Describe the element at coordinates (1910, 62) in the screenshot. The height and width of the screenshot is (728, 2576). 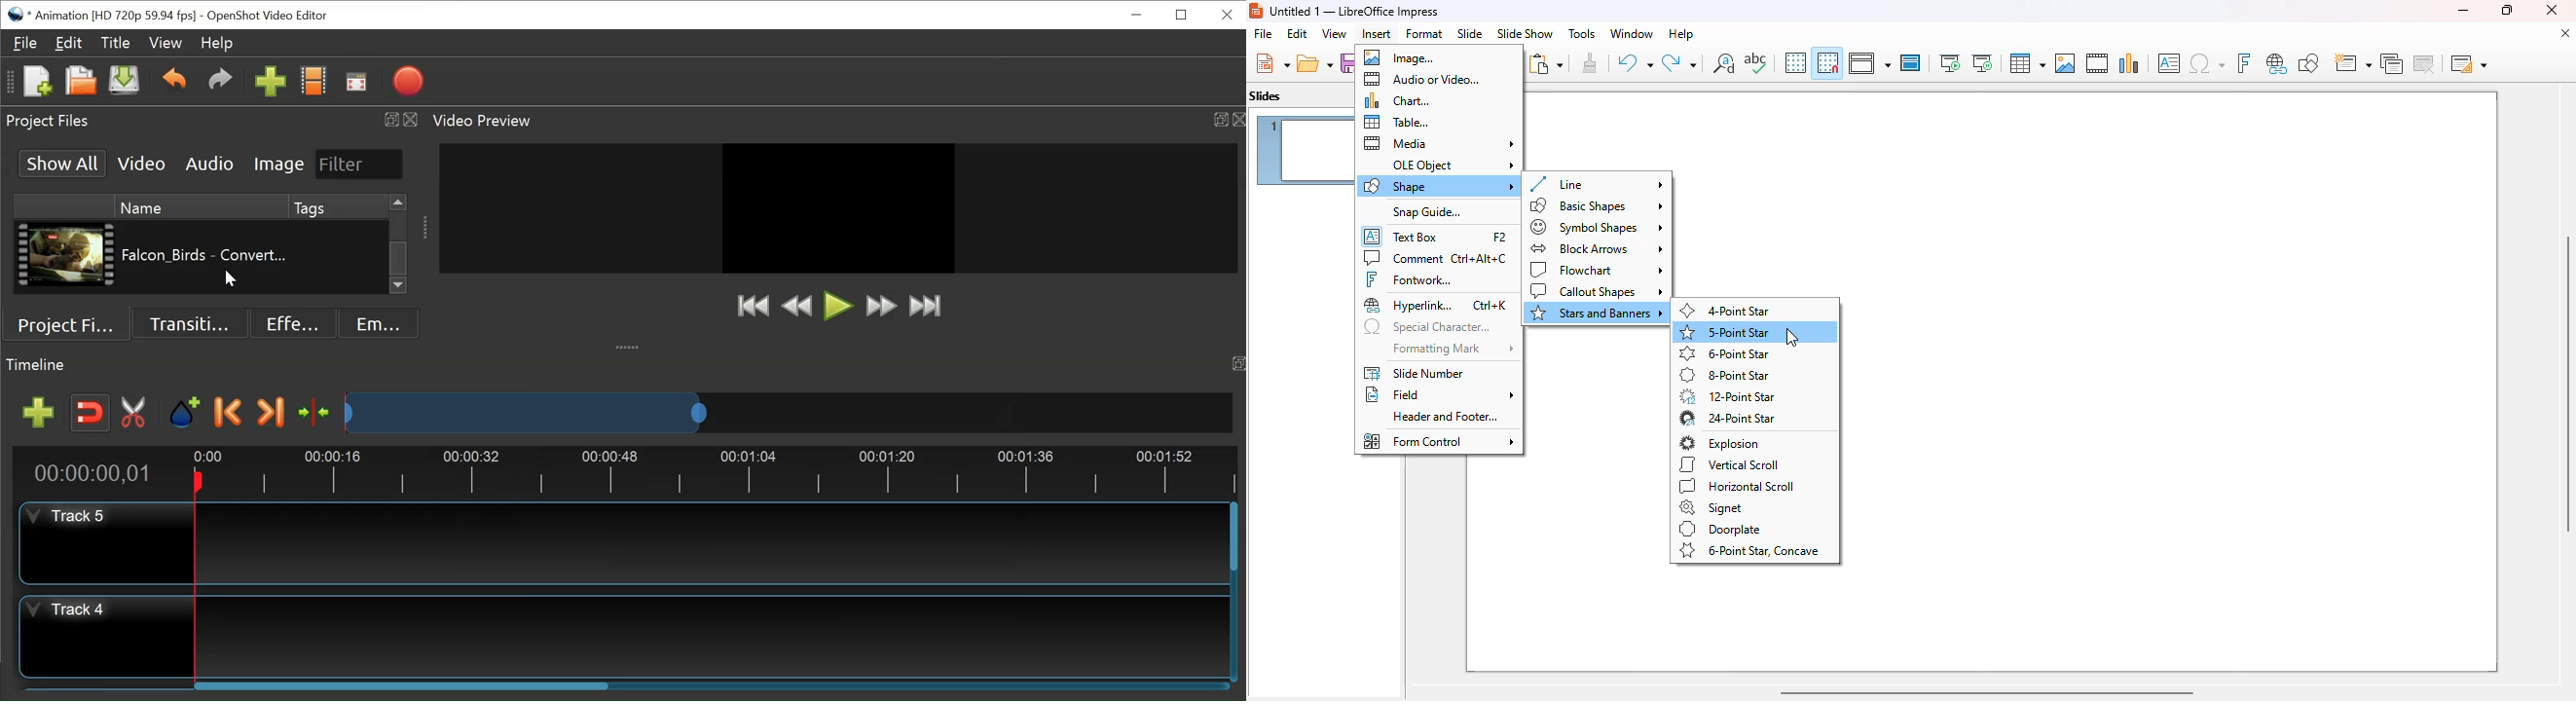
I see `master slide` at that location.